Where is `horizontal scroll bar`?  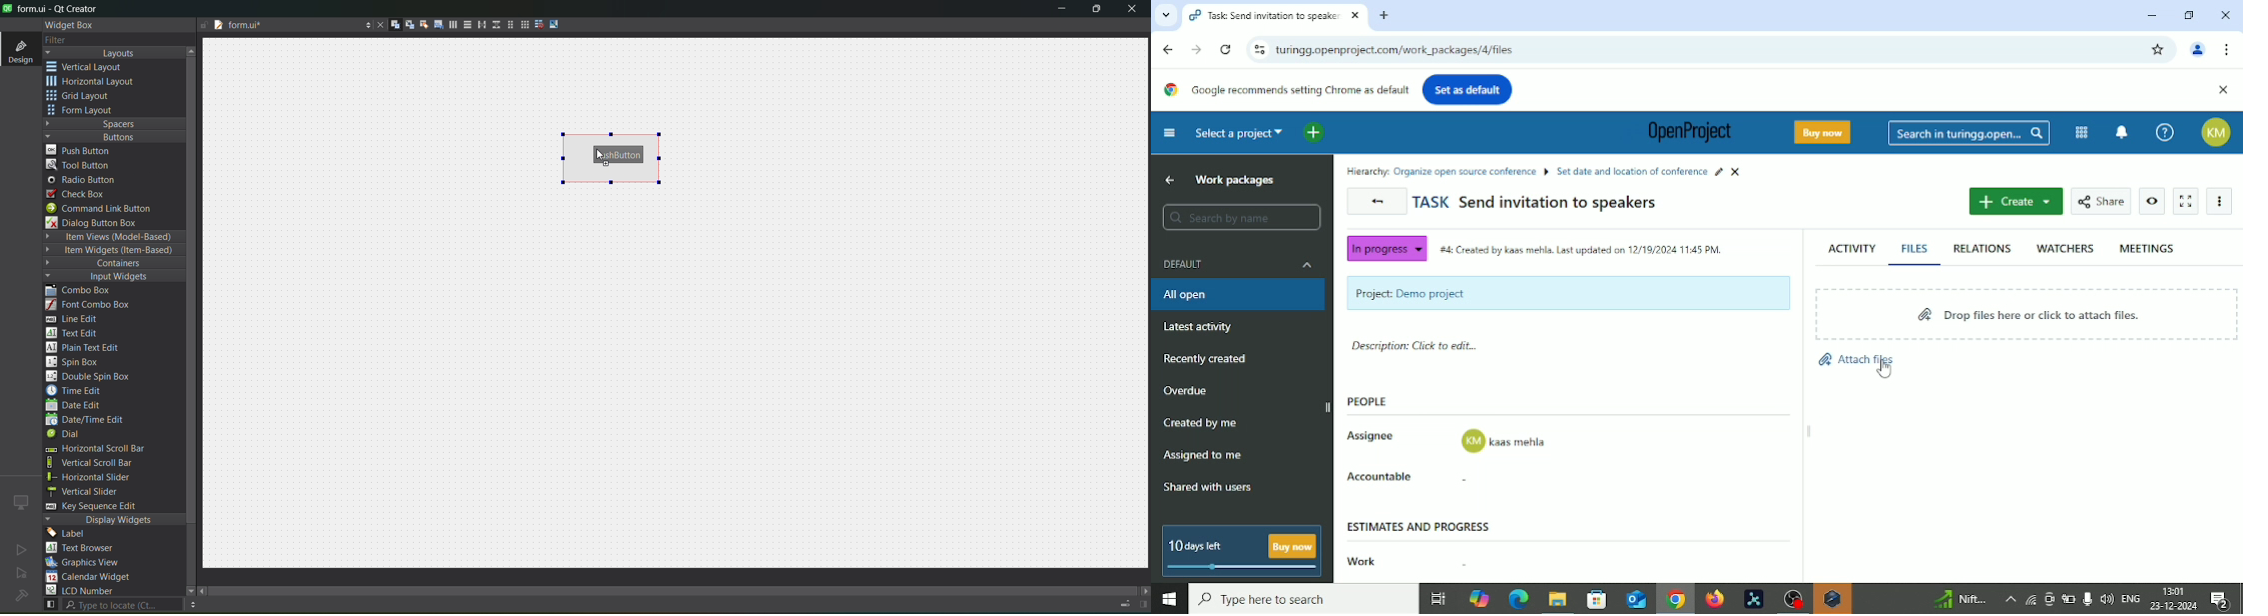 horizontal scroll bar is located at coordinates (94, 450).